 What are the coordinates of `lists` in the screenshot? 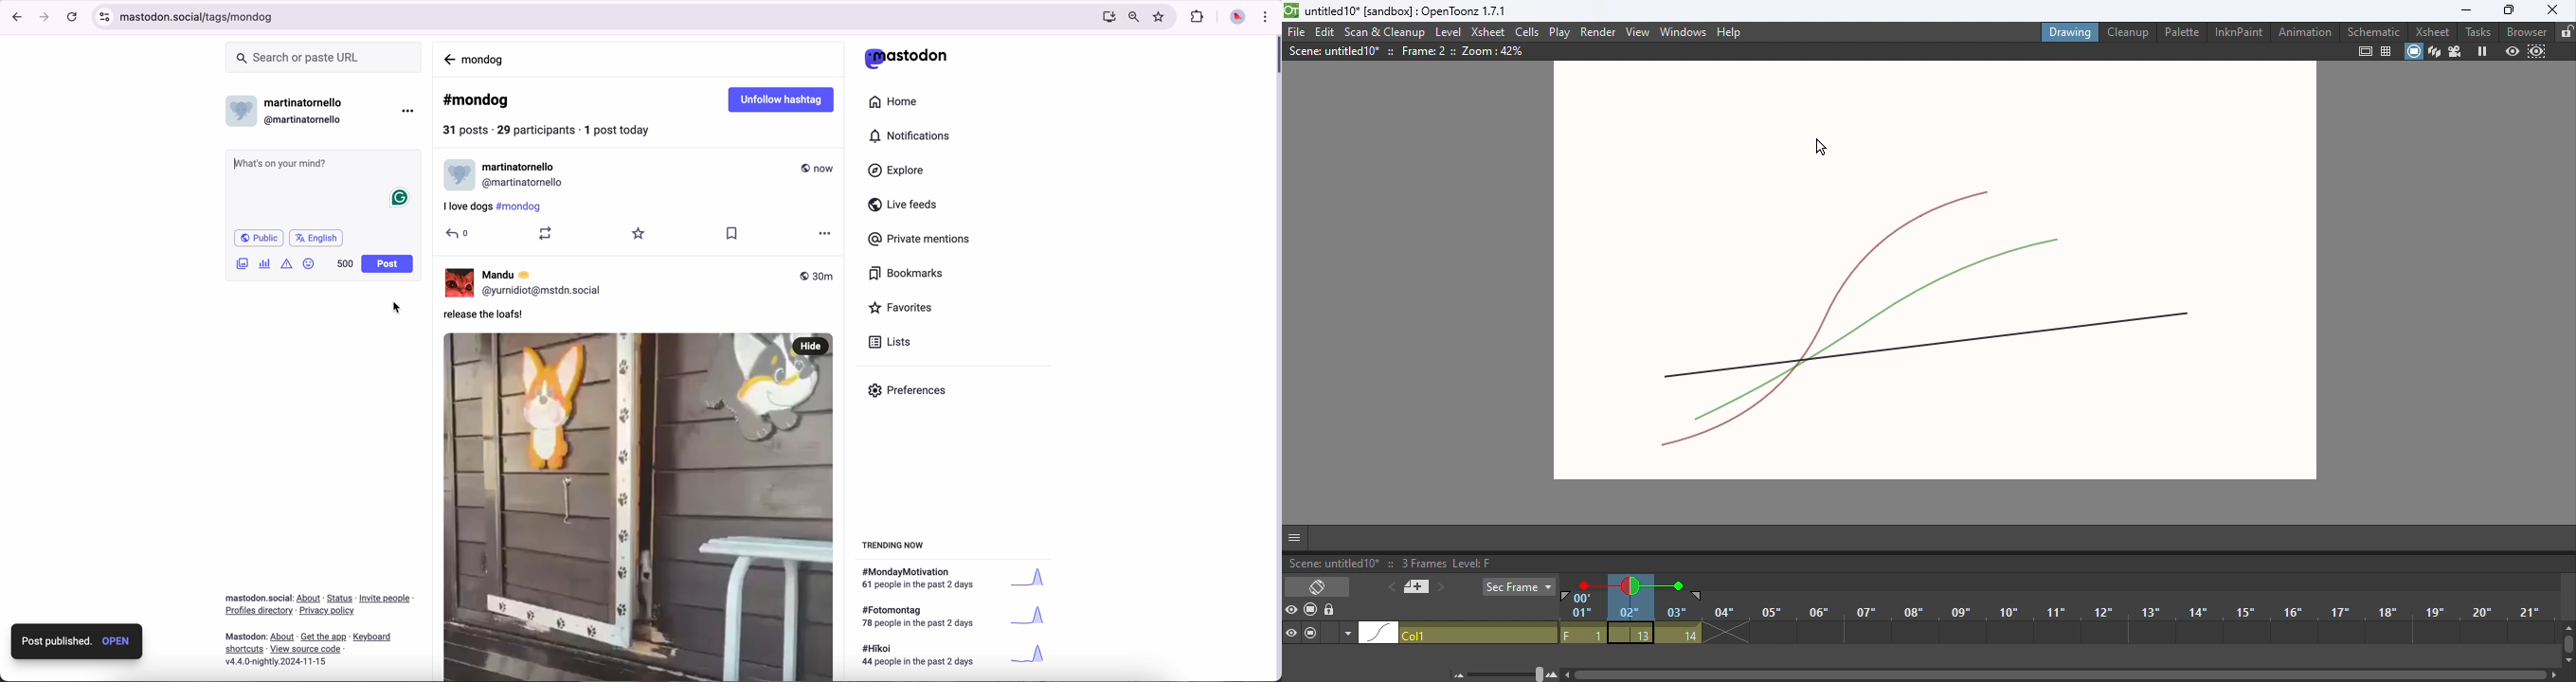 It's located at (893, 343).